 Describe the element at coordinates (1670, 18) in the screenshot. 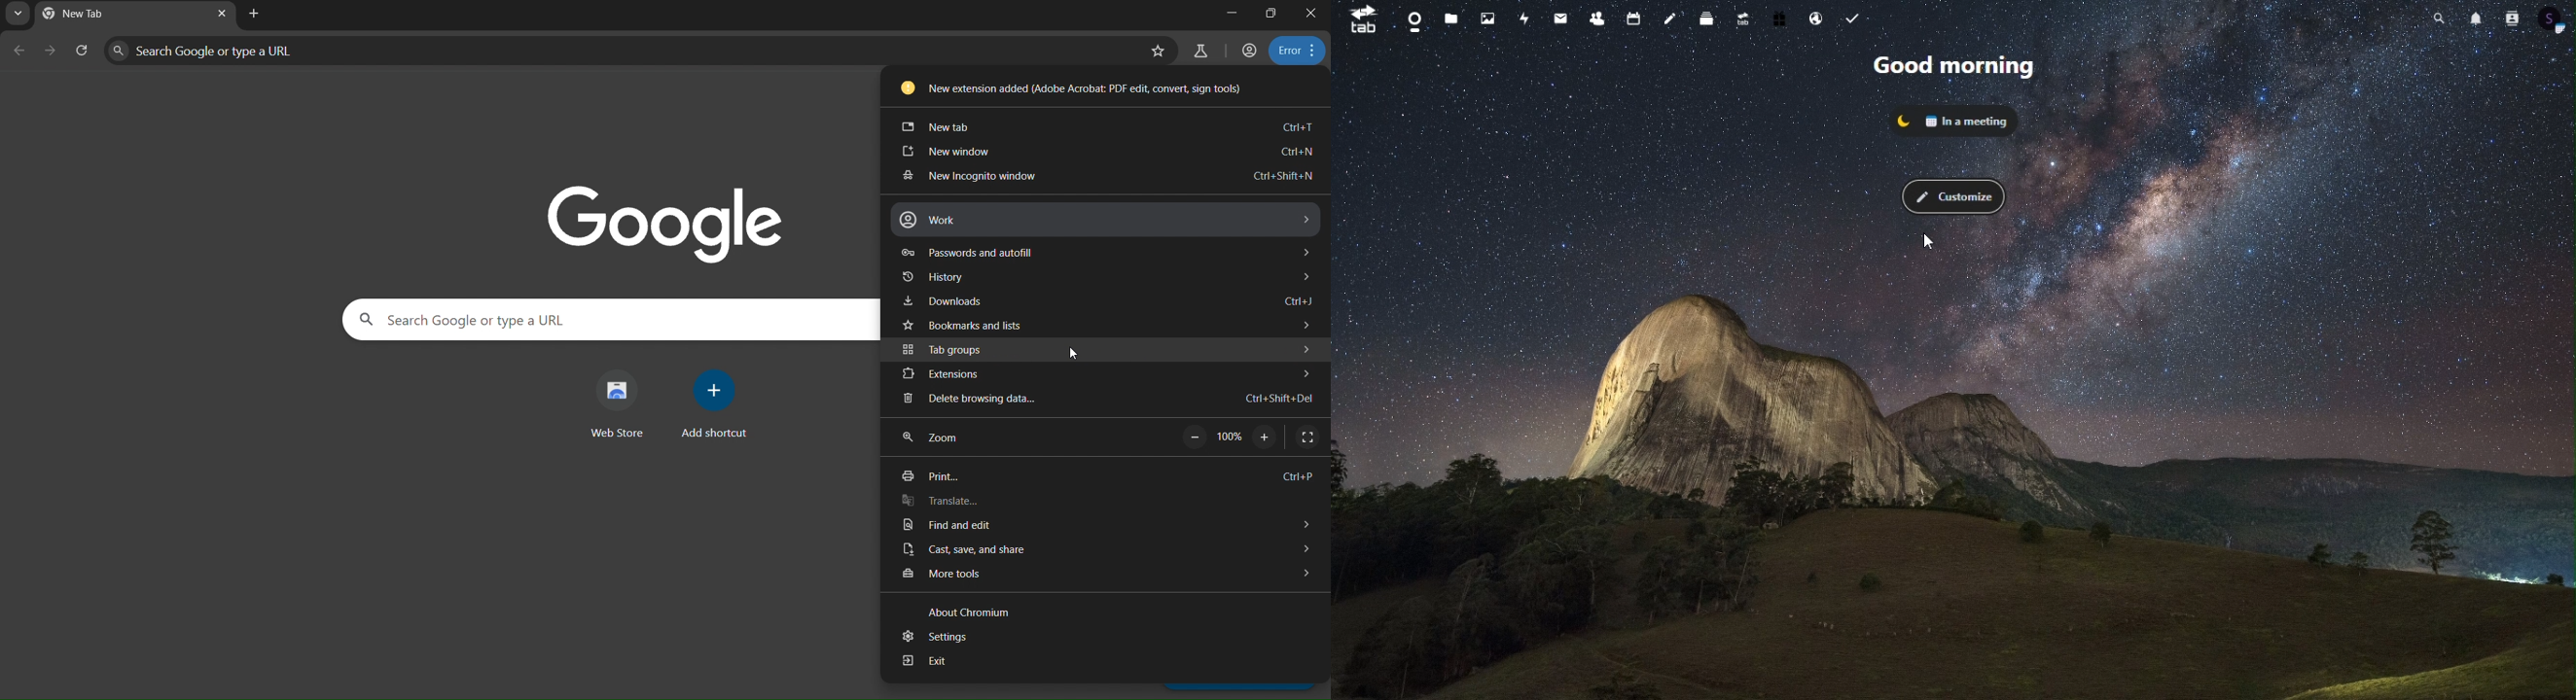

I see `note` at that location.